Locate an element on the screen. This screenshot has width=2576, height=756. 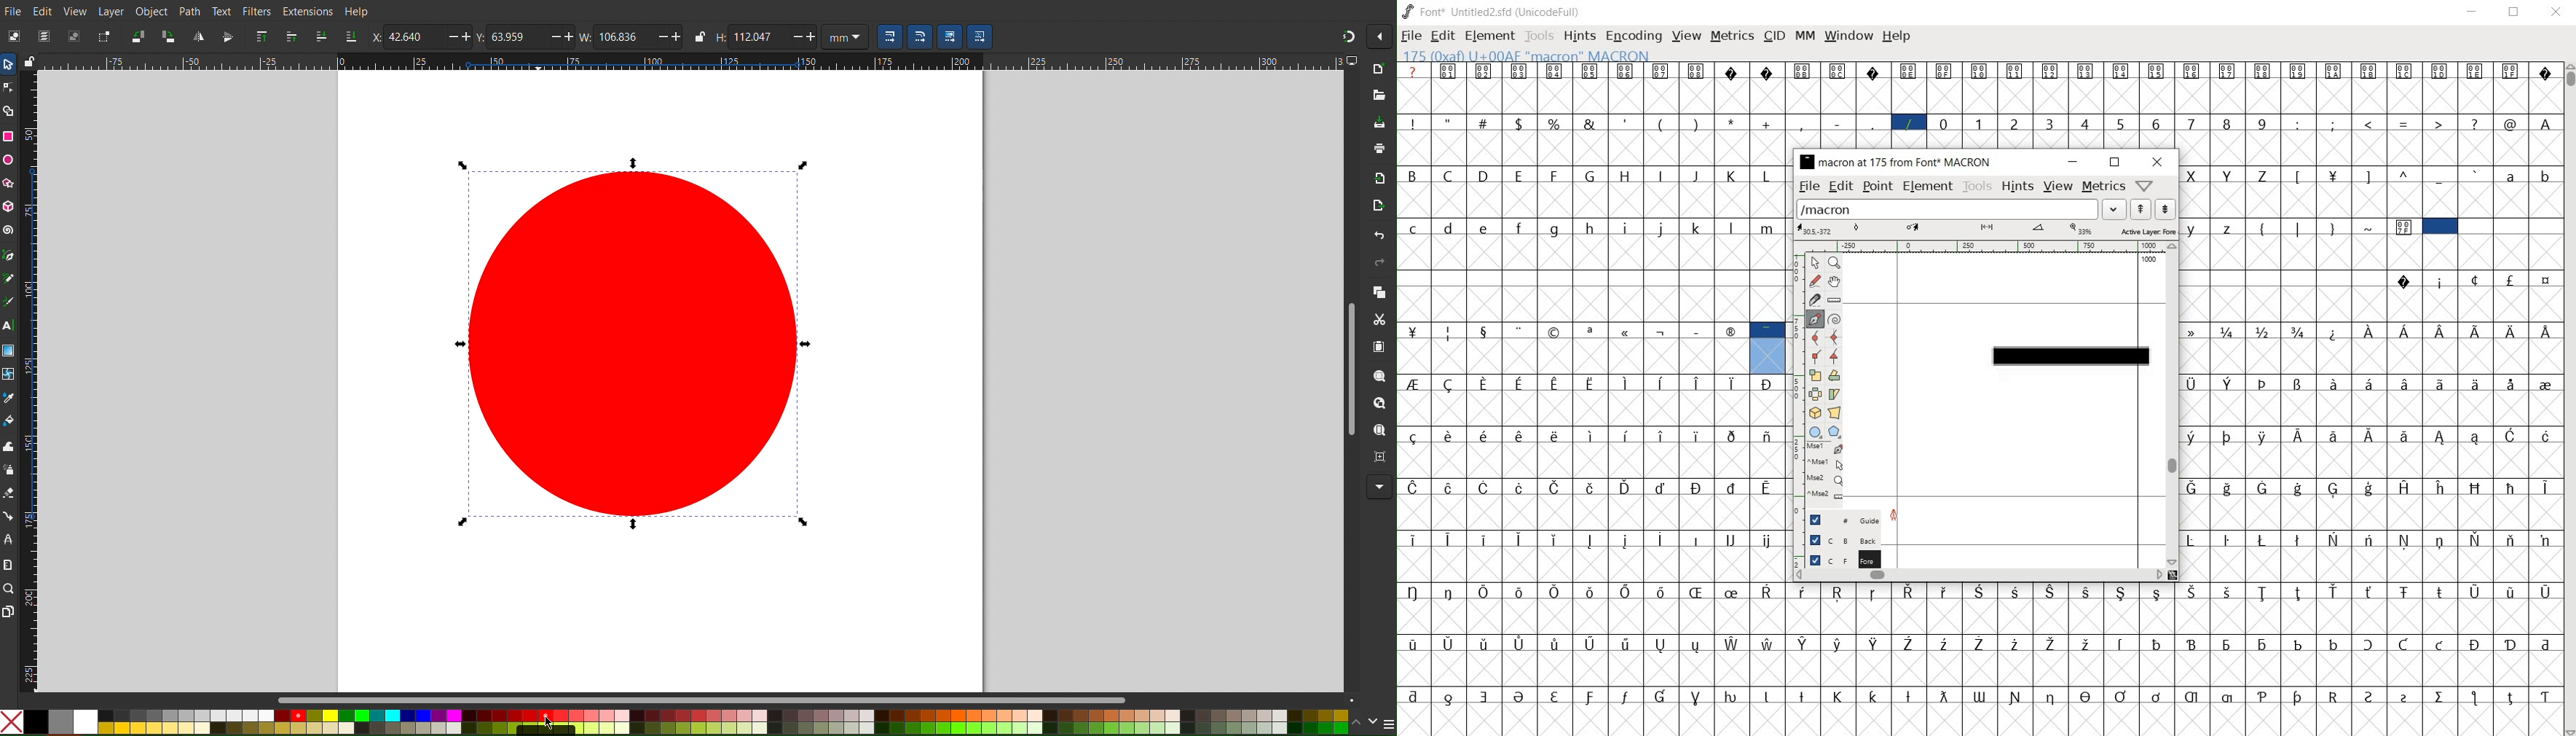
D is located at coordinates (1485, 176).